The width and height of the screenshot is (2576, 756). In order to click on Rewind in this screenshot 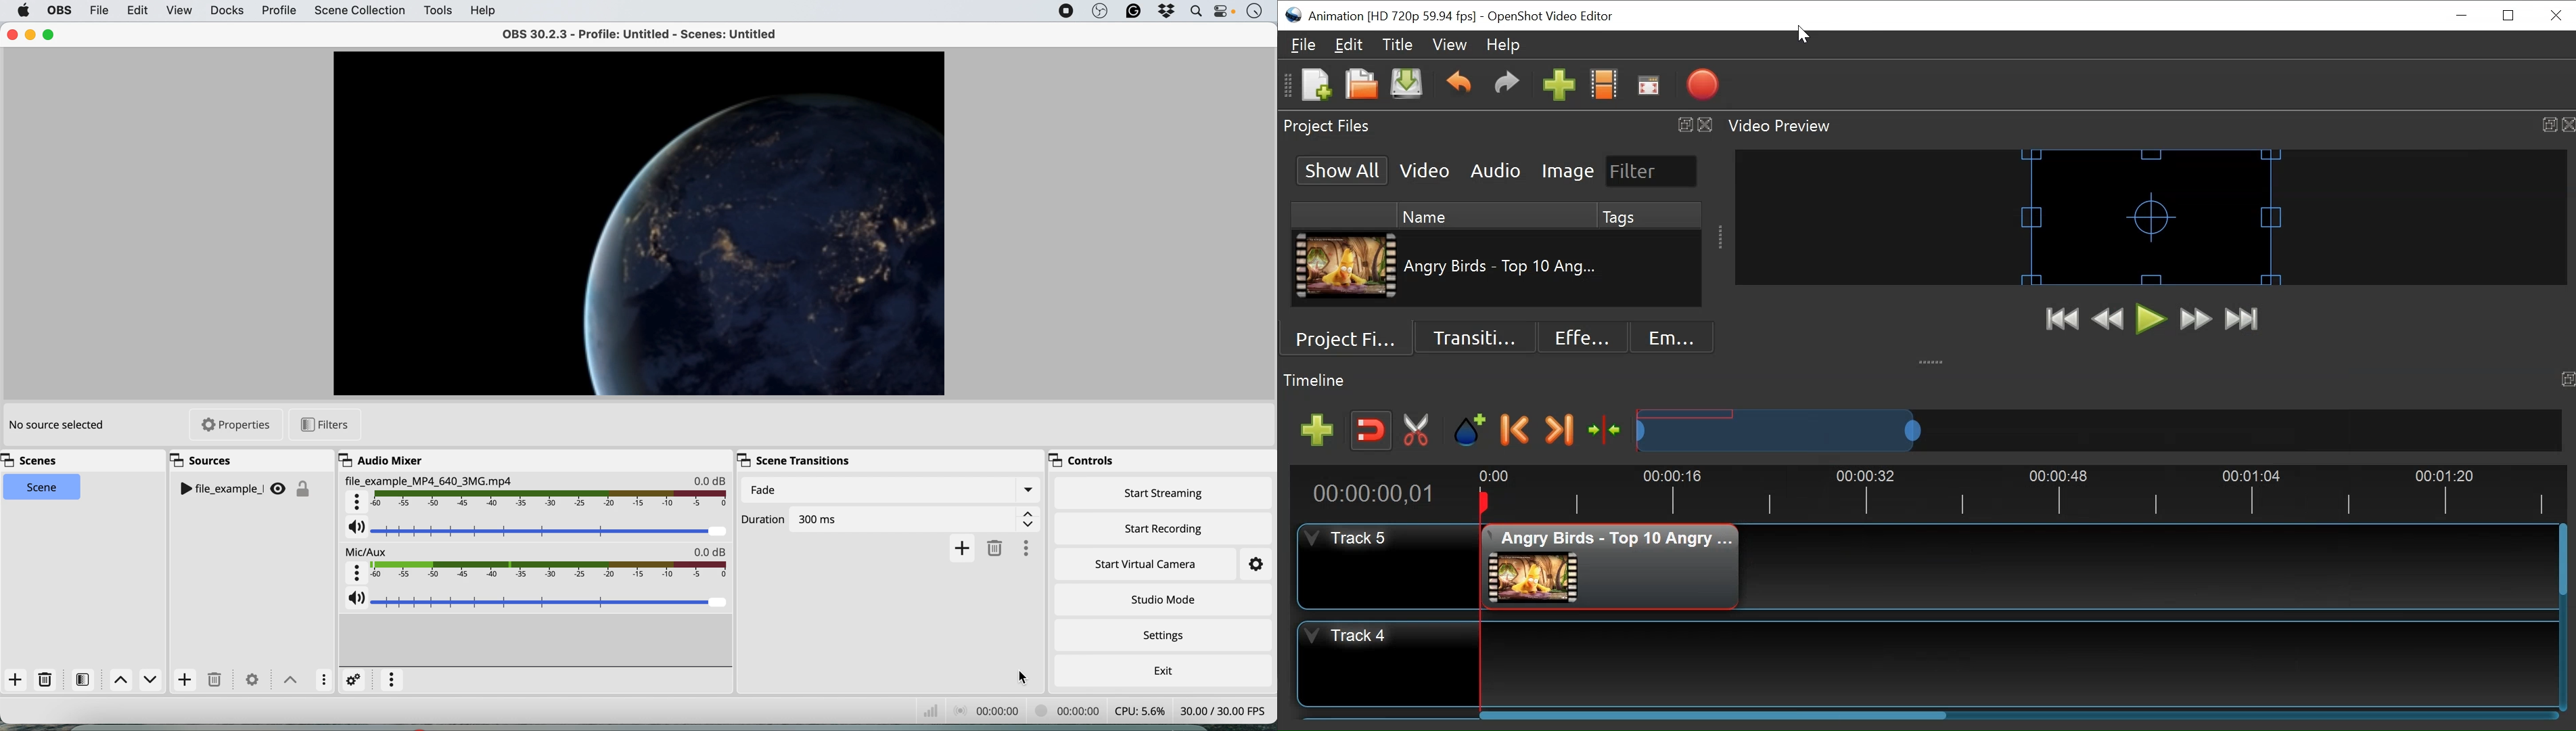, I will do `click(2108, 321)`.